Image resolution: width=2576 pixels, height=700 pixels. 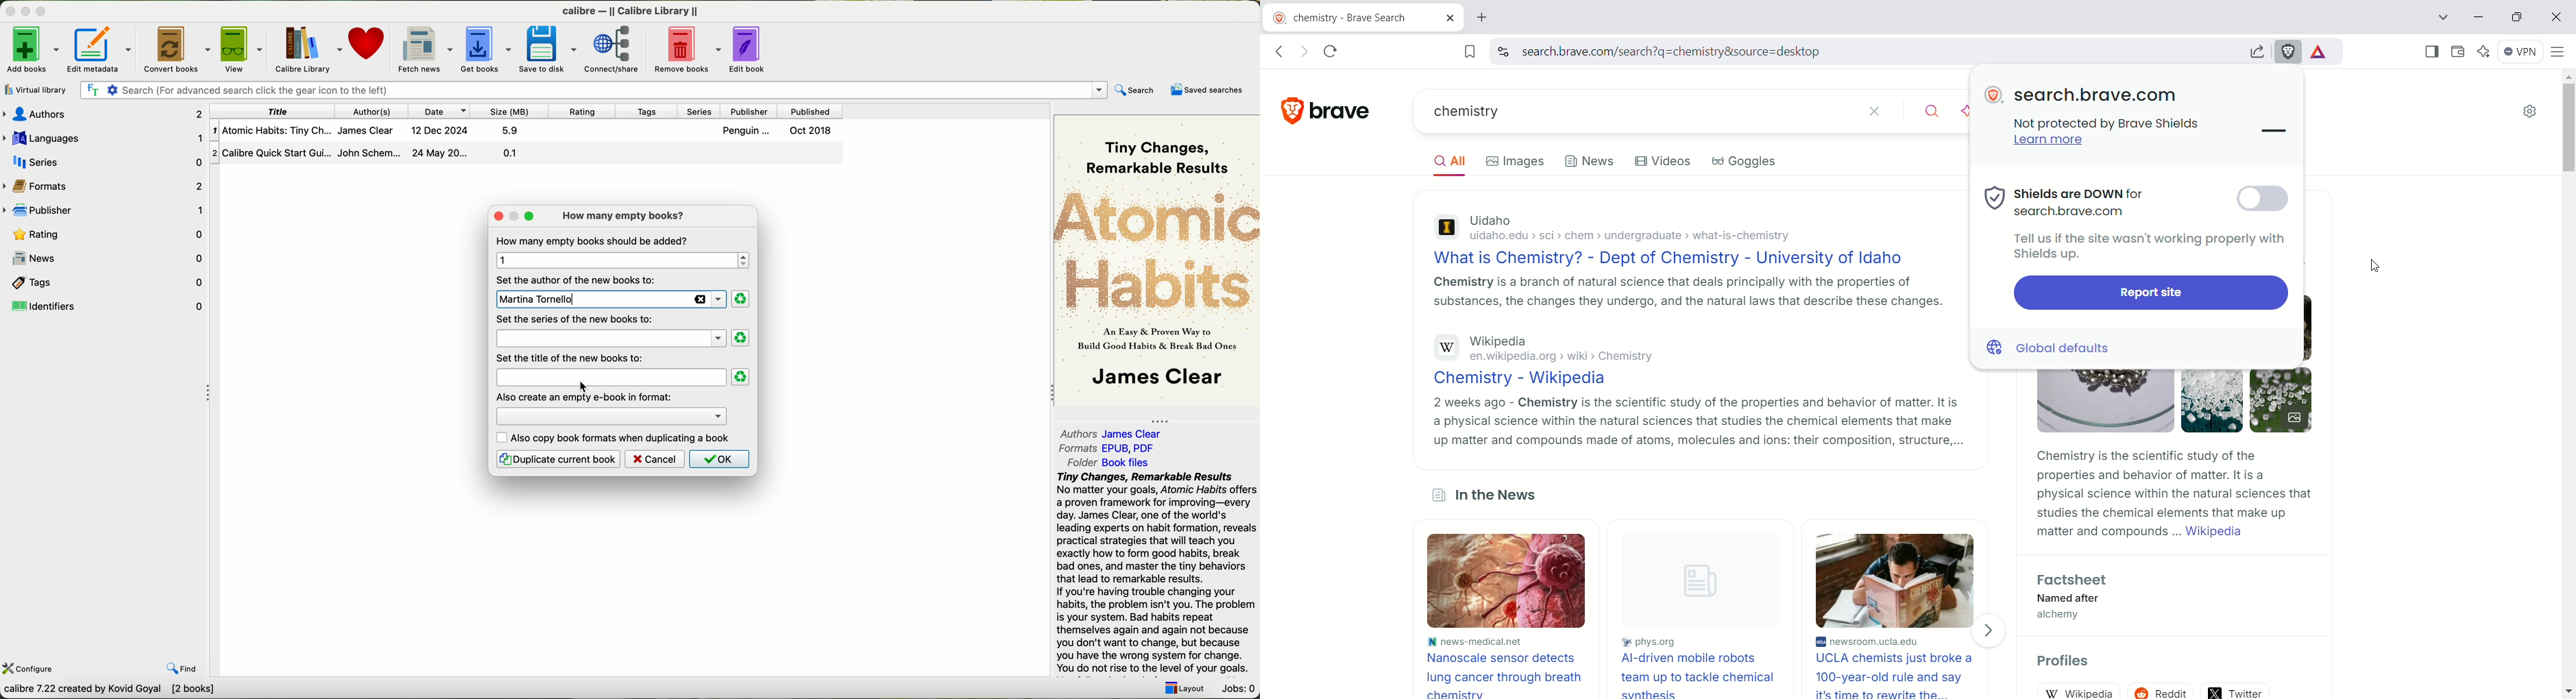 What do you see at coordinates (653, 110) in the screenshot?
I see `tags` at bounding box center [653, 110].